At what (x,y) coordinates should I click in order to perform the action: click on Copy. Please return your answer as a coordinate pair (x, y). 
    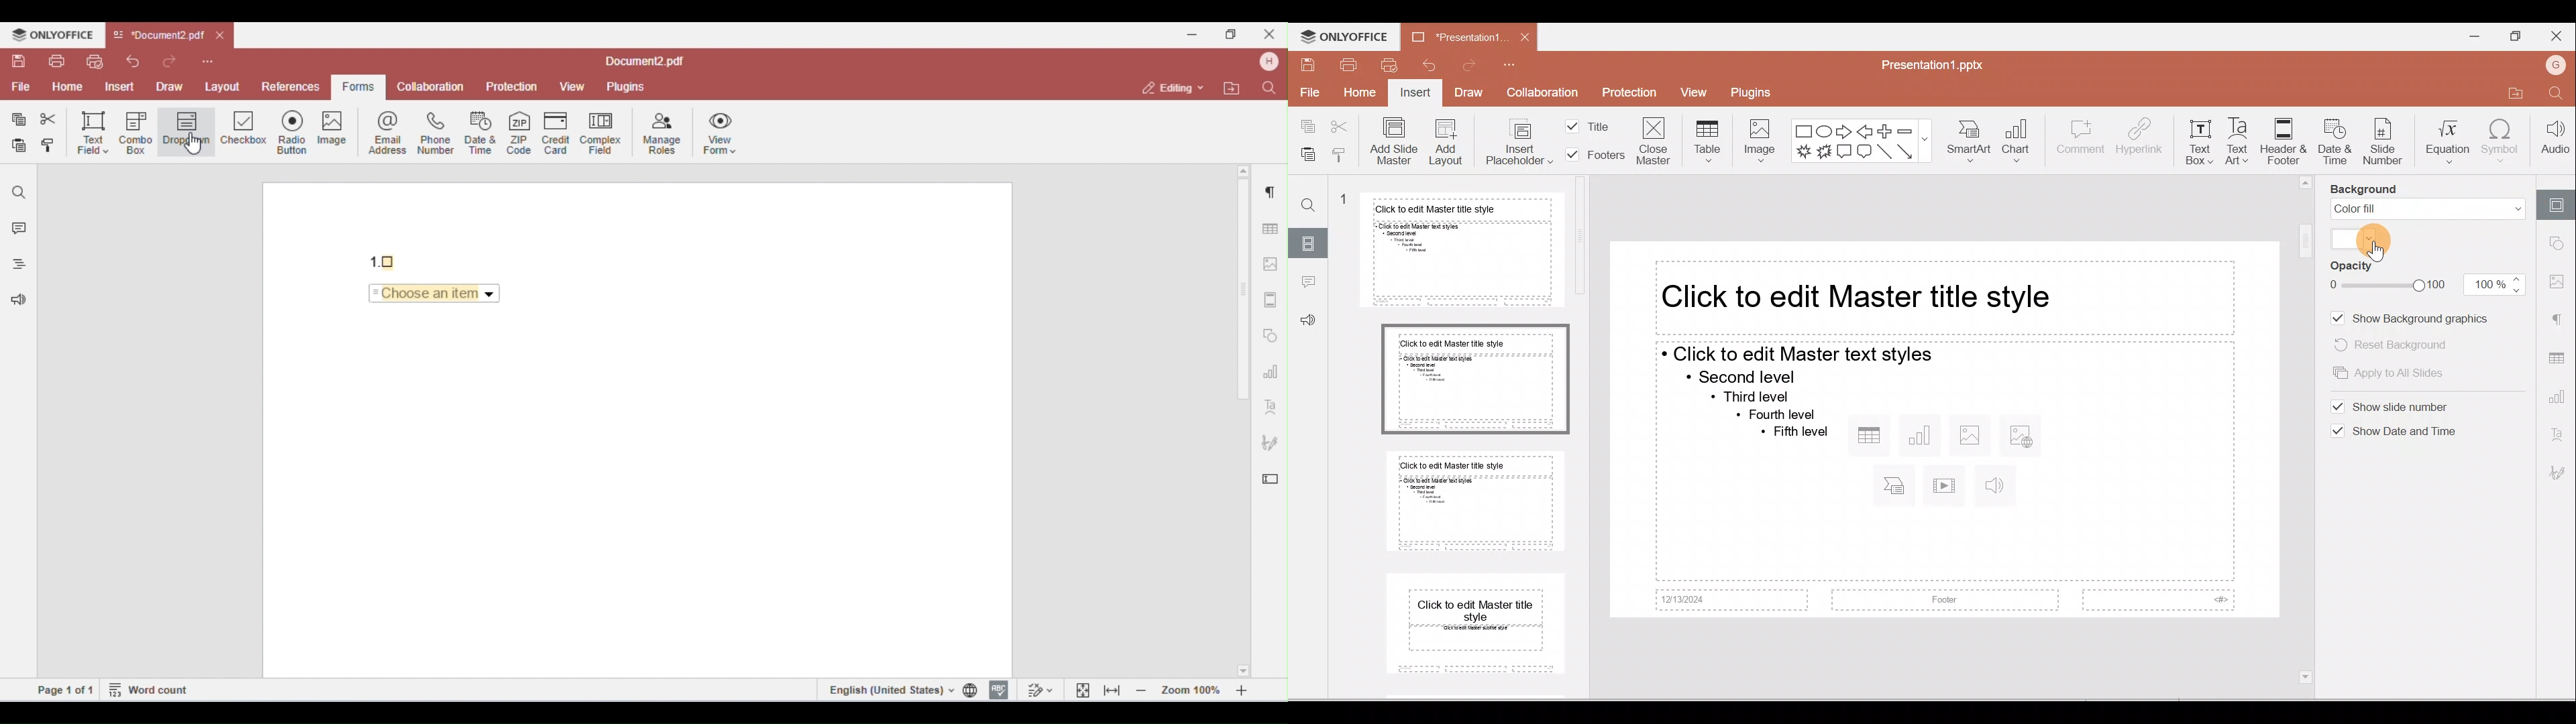
    Looking at the image, I should click on (1305, 125).